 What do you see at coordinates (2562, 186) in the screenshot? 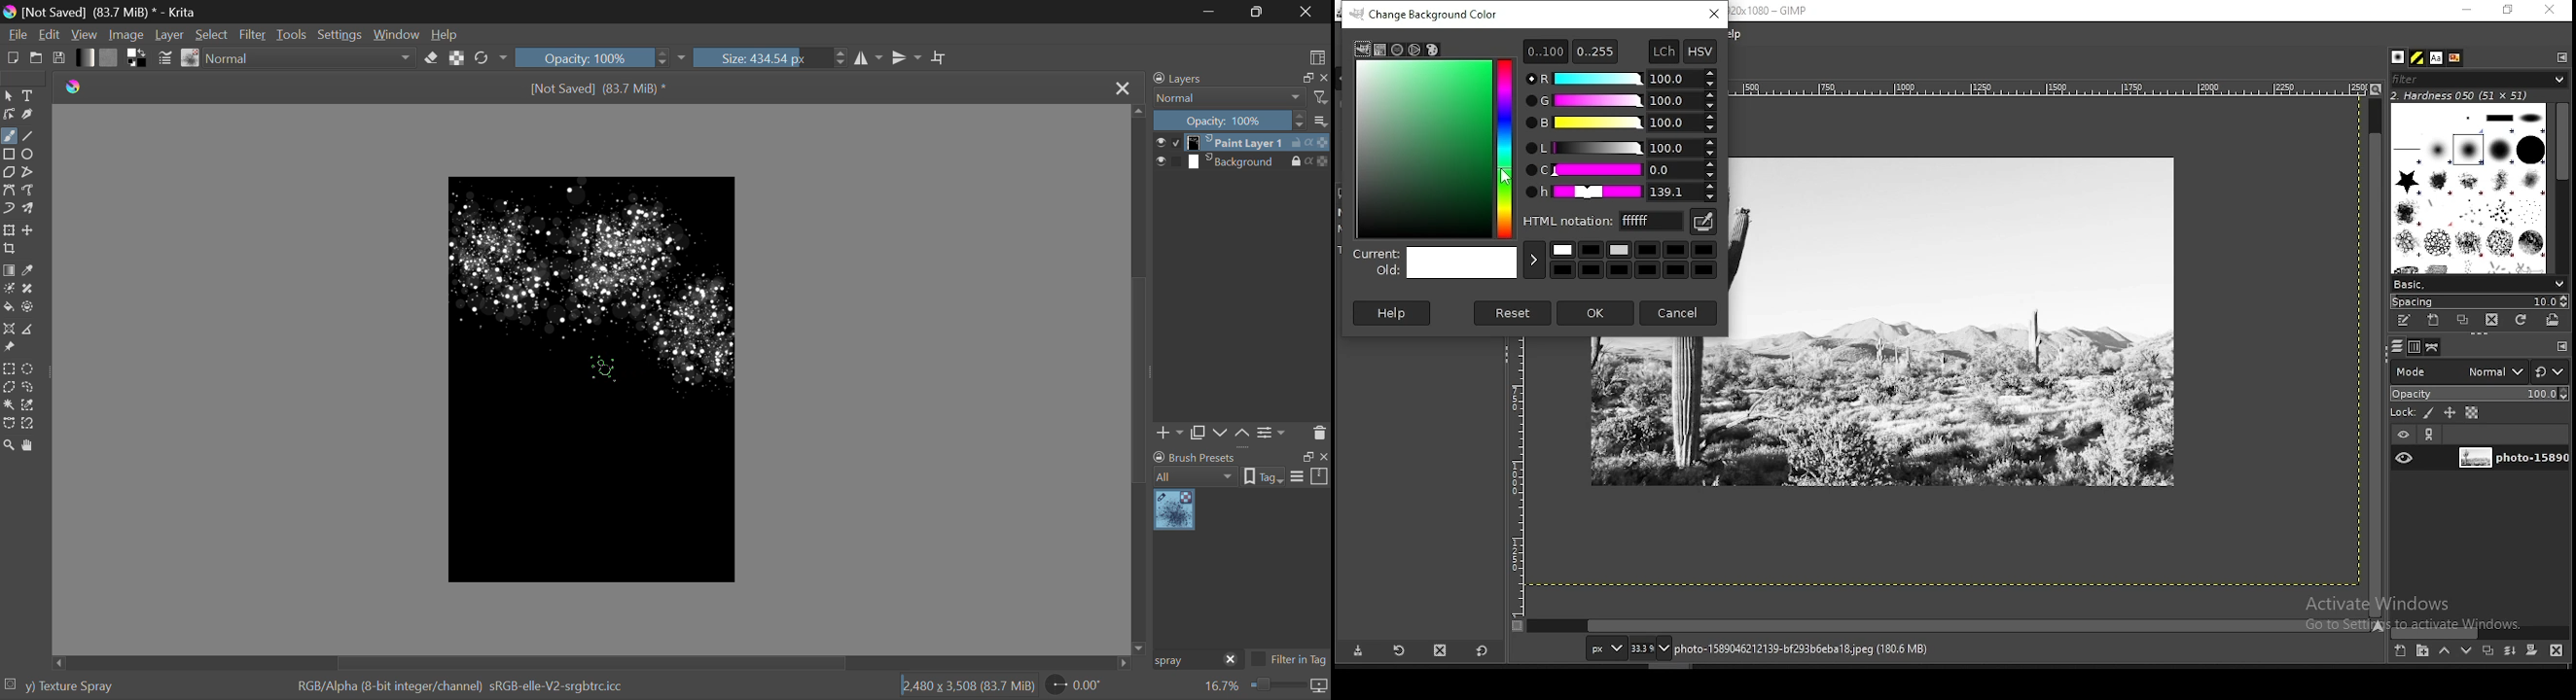
I see `scroll bar` at bounding box center [2562, 186].